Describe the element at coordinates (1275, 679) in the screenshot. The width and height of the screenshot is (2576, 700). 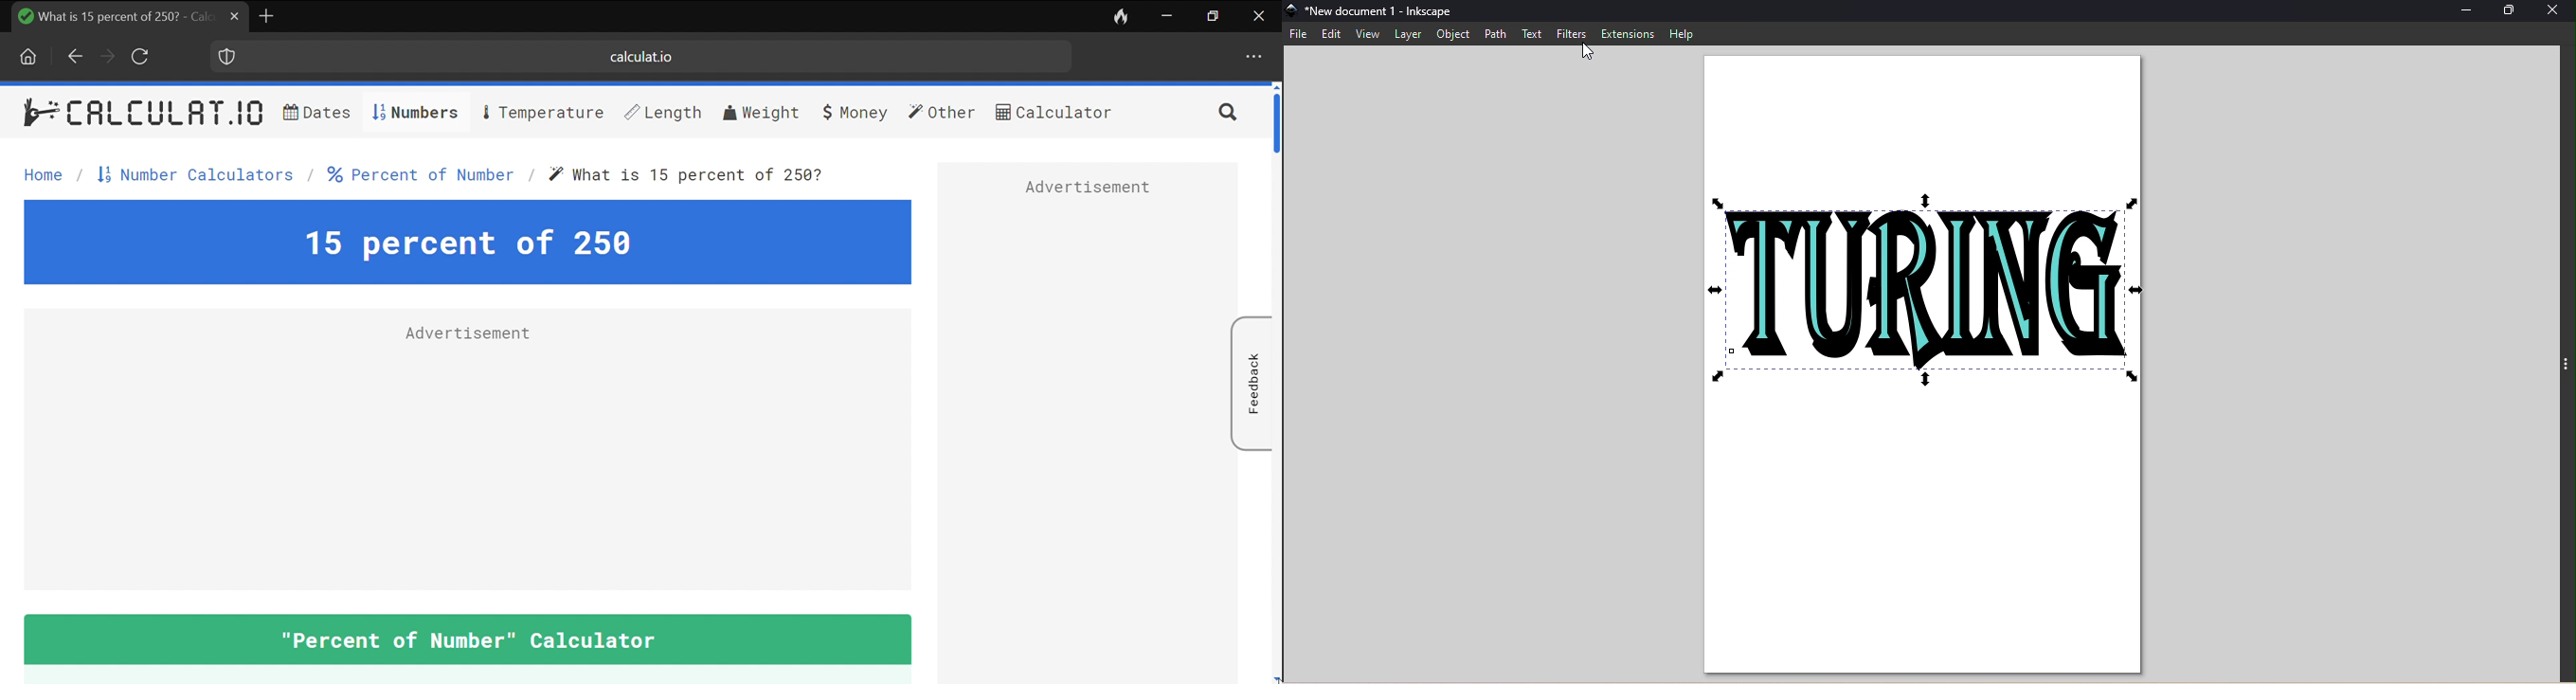
I see `move down` at that location.